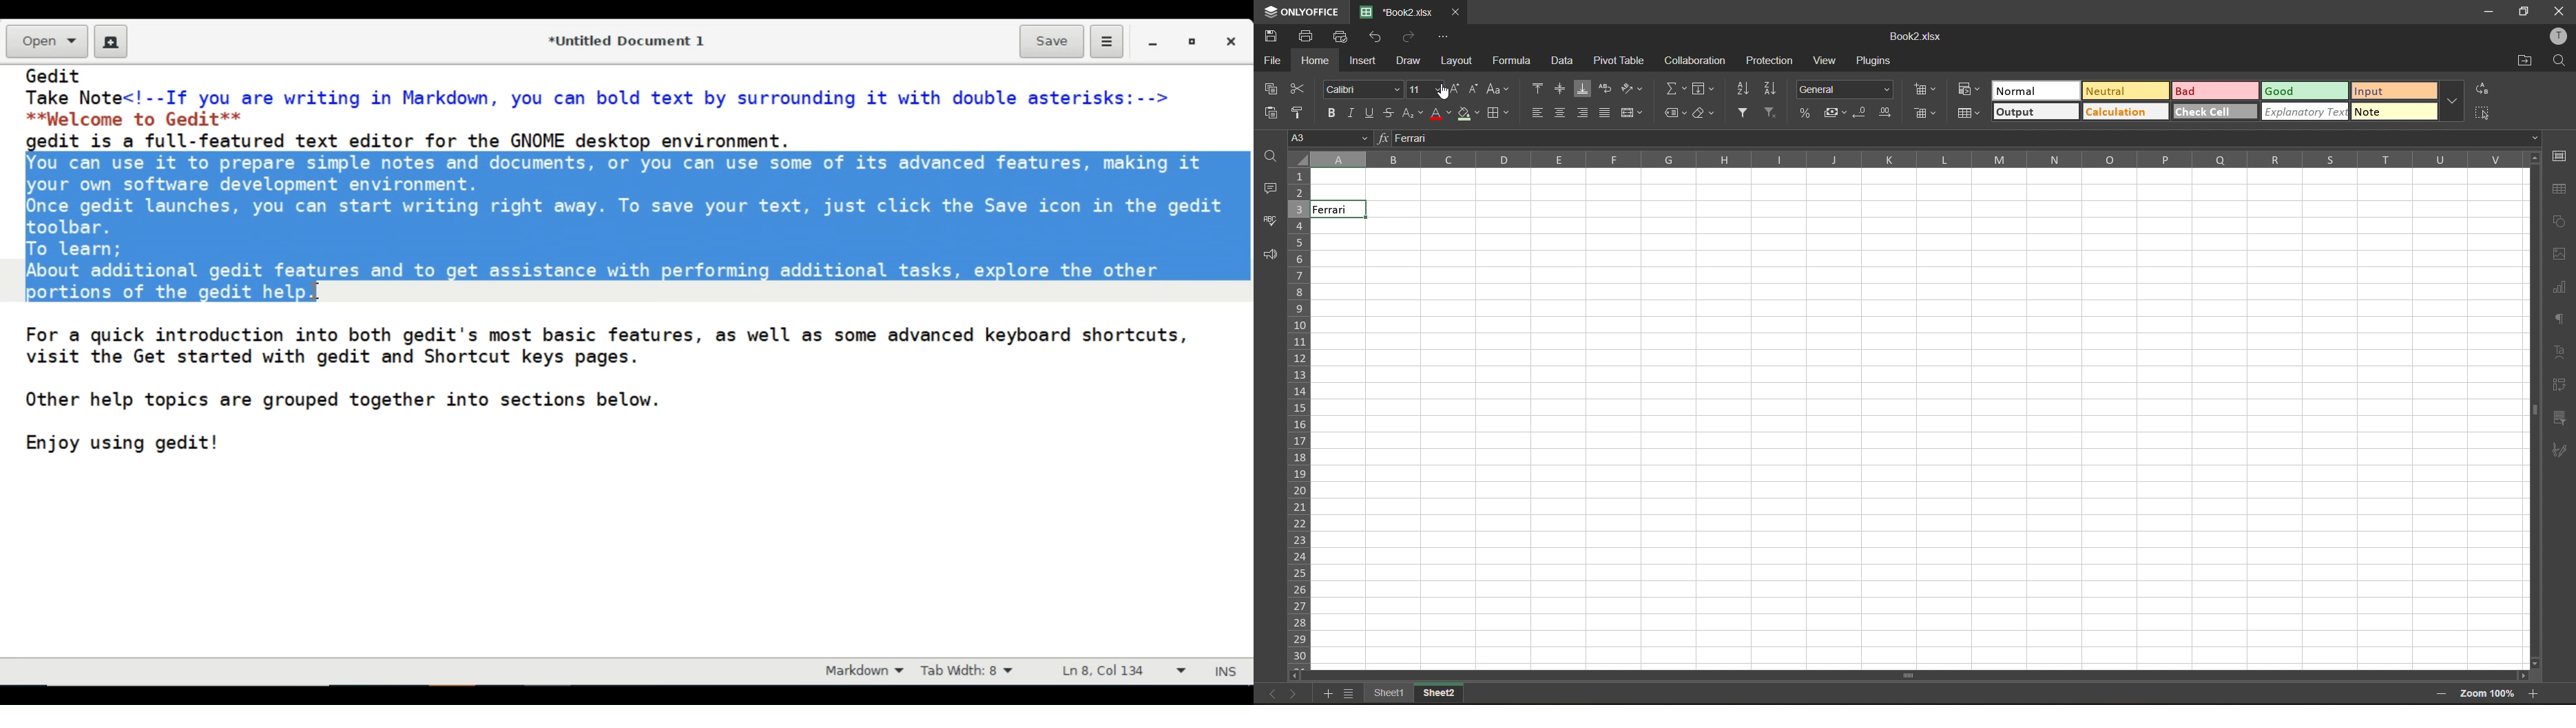  I want to click on wrap text, so click(1607, 88).